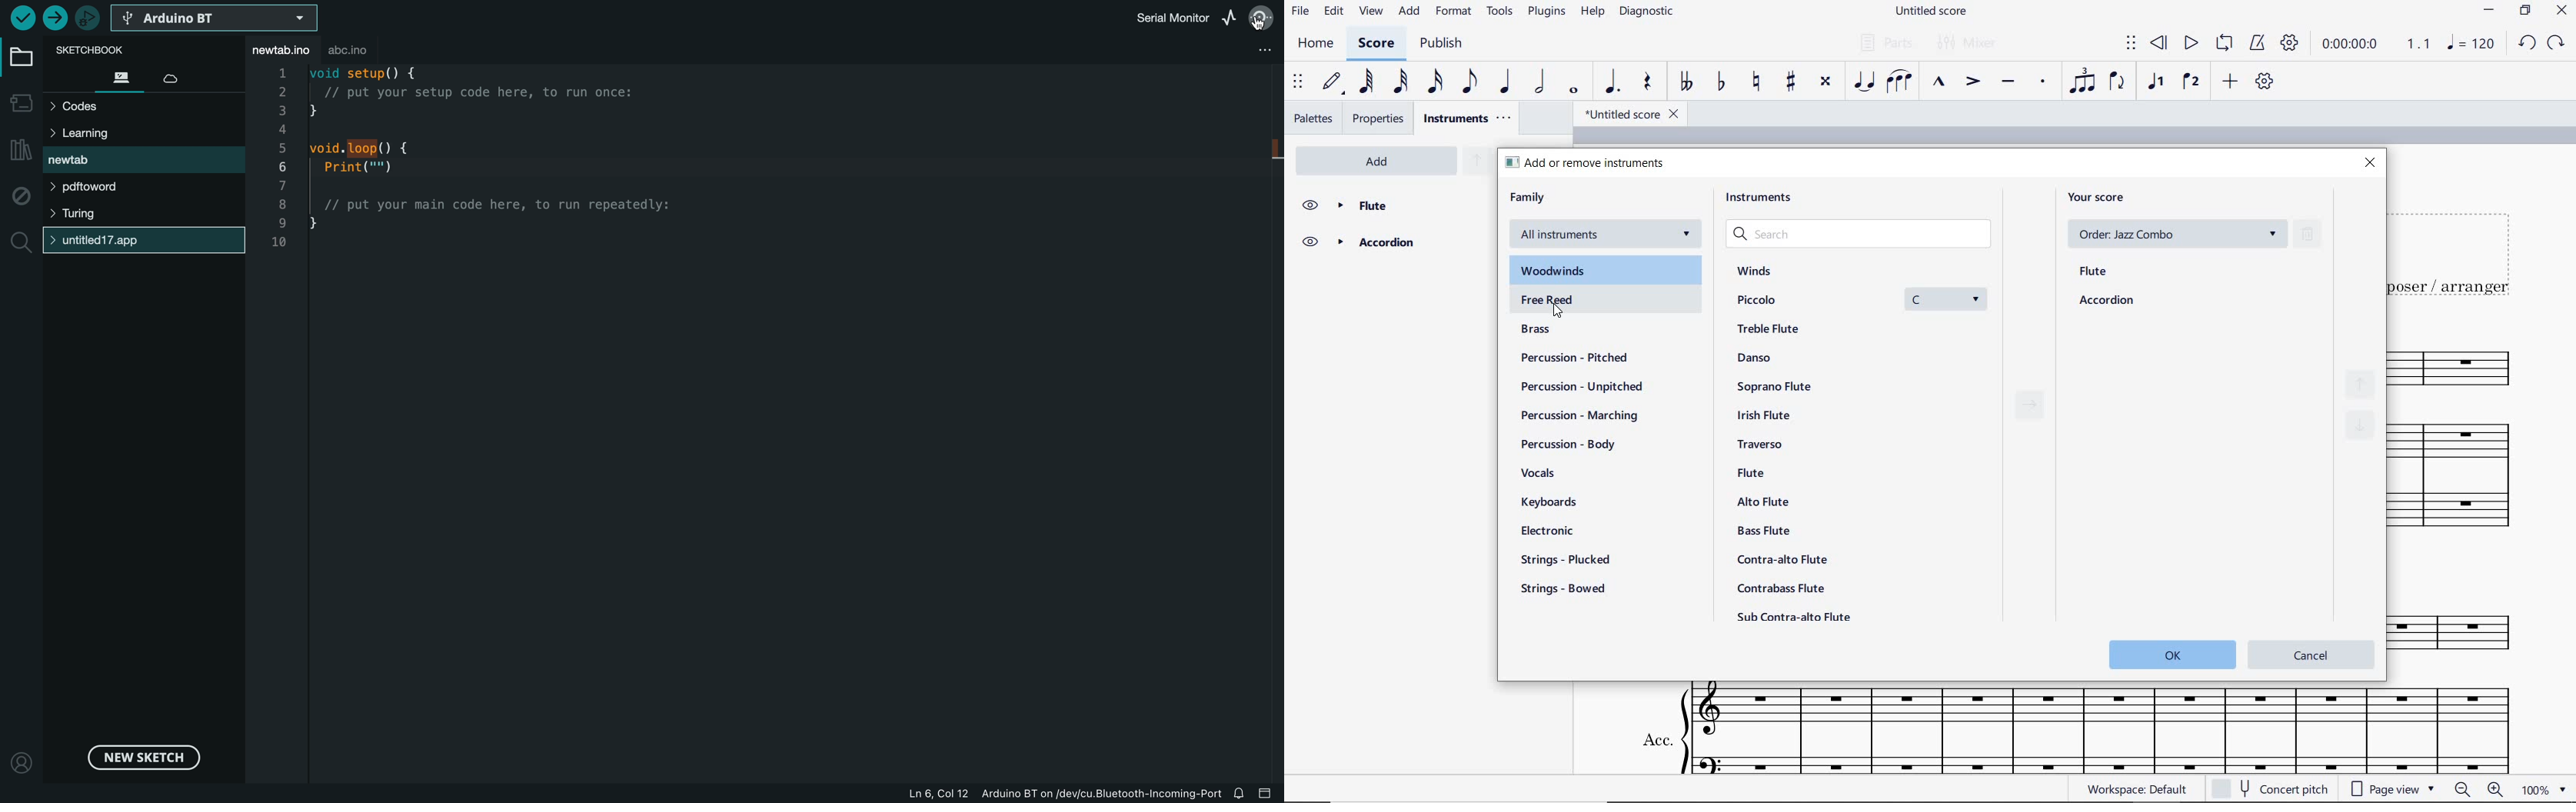  Describe the element at coordinates (1333, 12) in the screenshot. I see `EDIT` at that location.